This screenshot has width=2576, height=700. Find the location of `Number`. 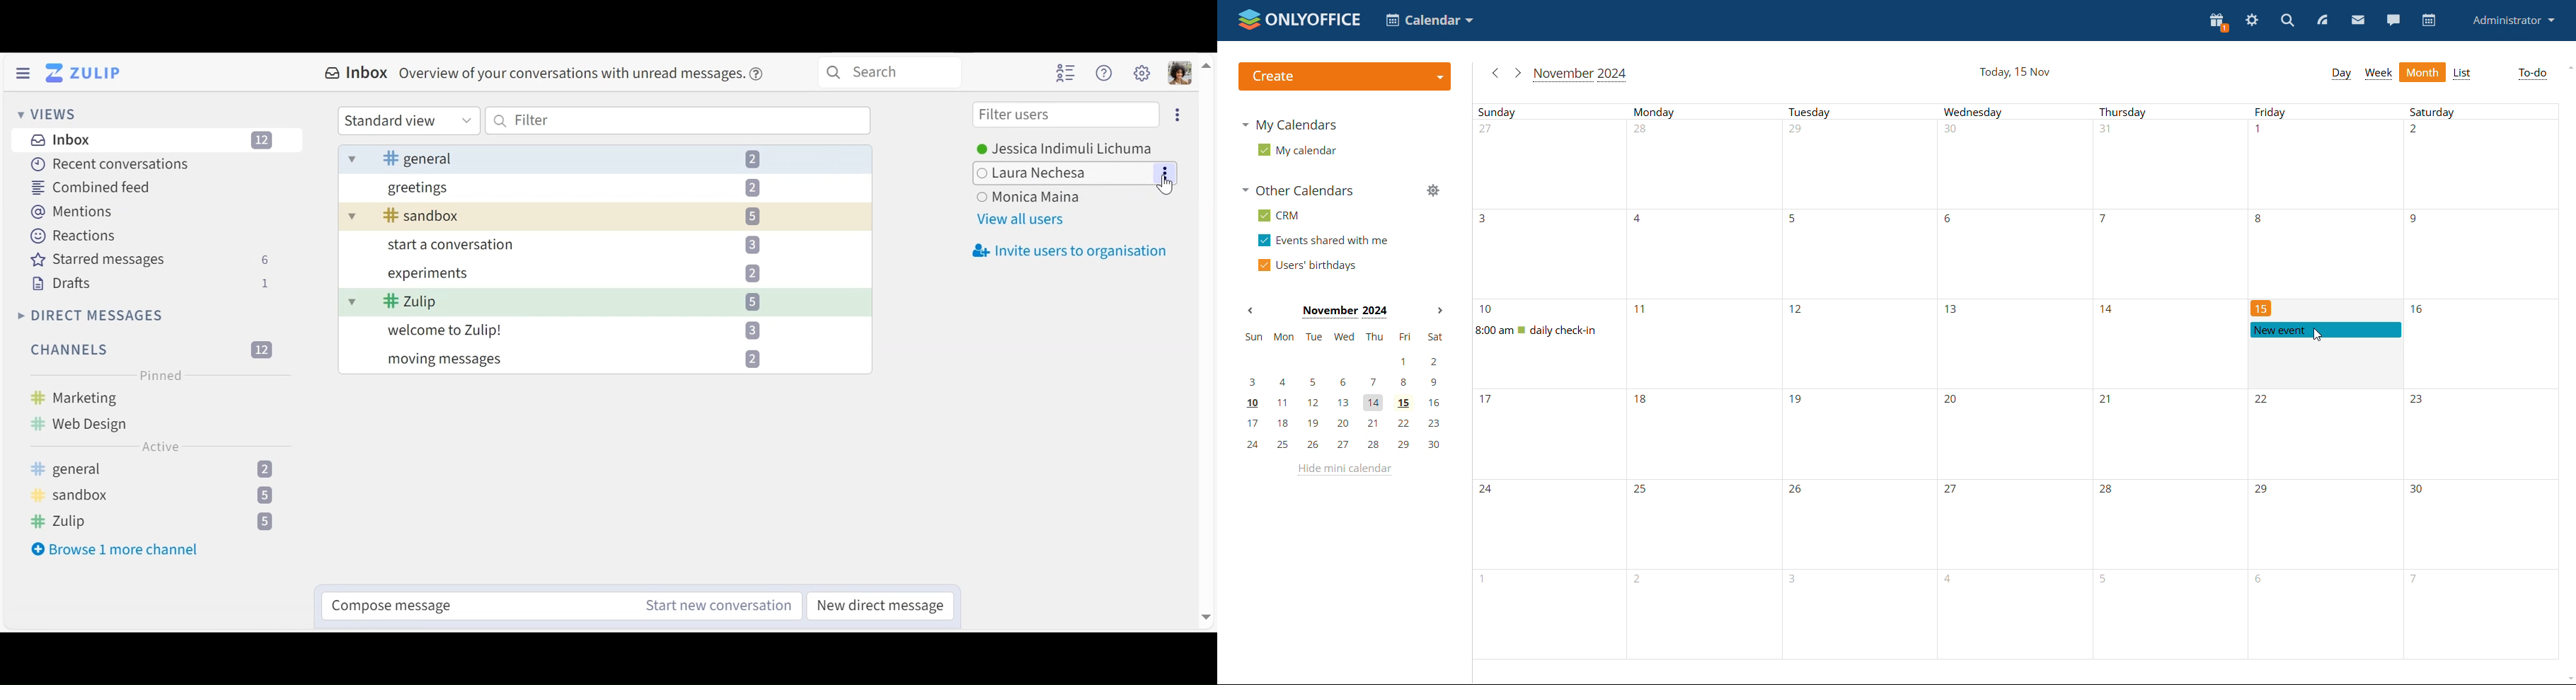

Number is located at coordinates (1950, 131).